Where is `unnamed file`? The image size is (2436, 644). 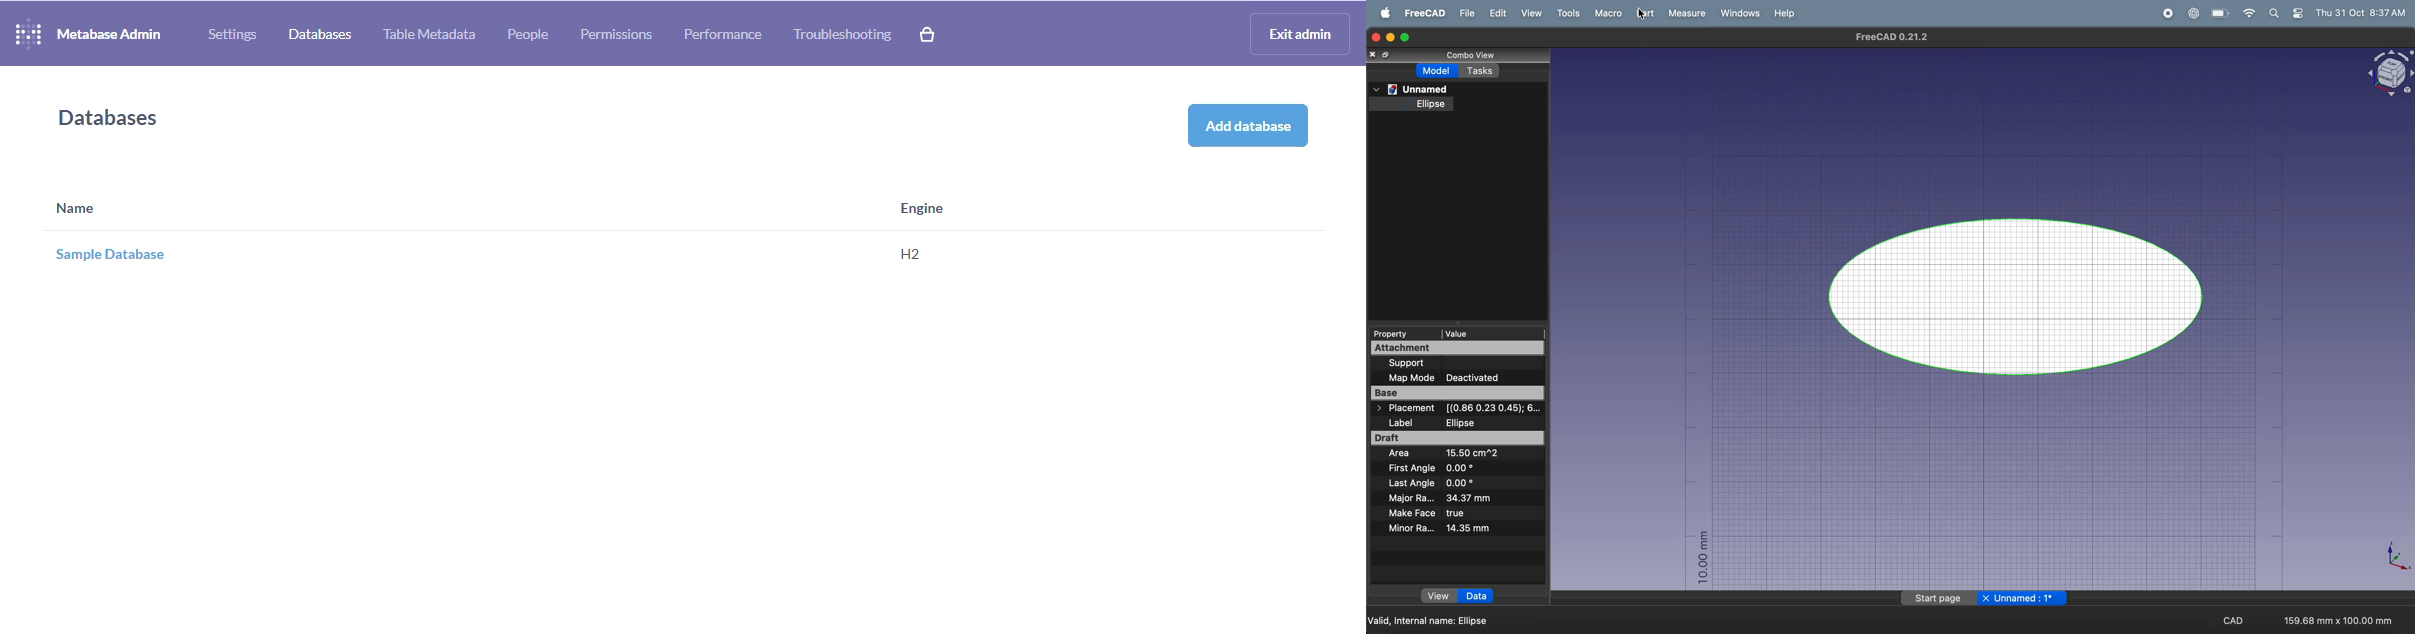
unnamed file is located at coordinates (1411, 88).